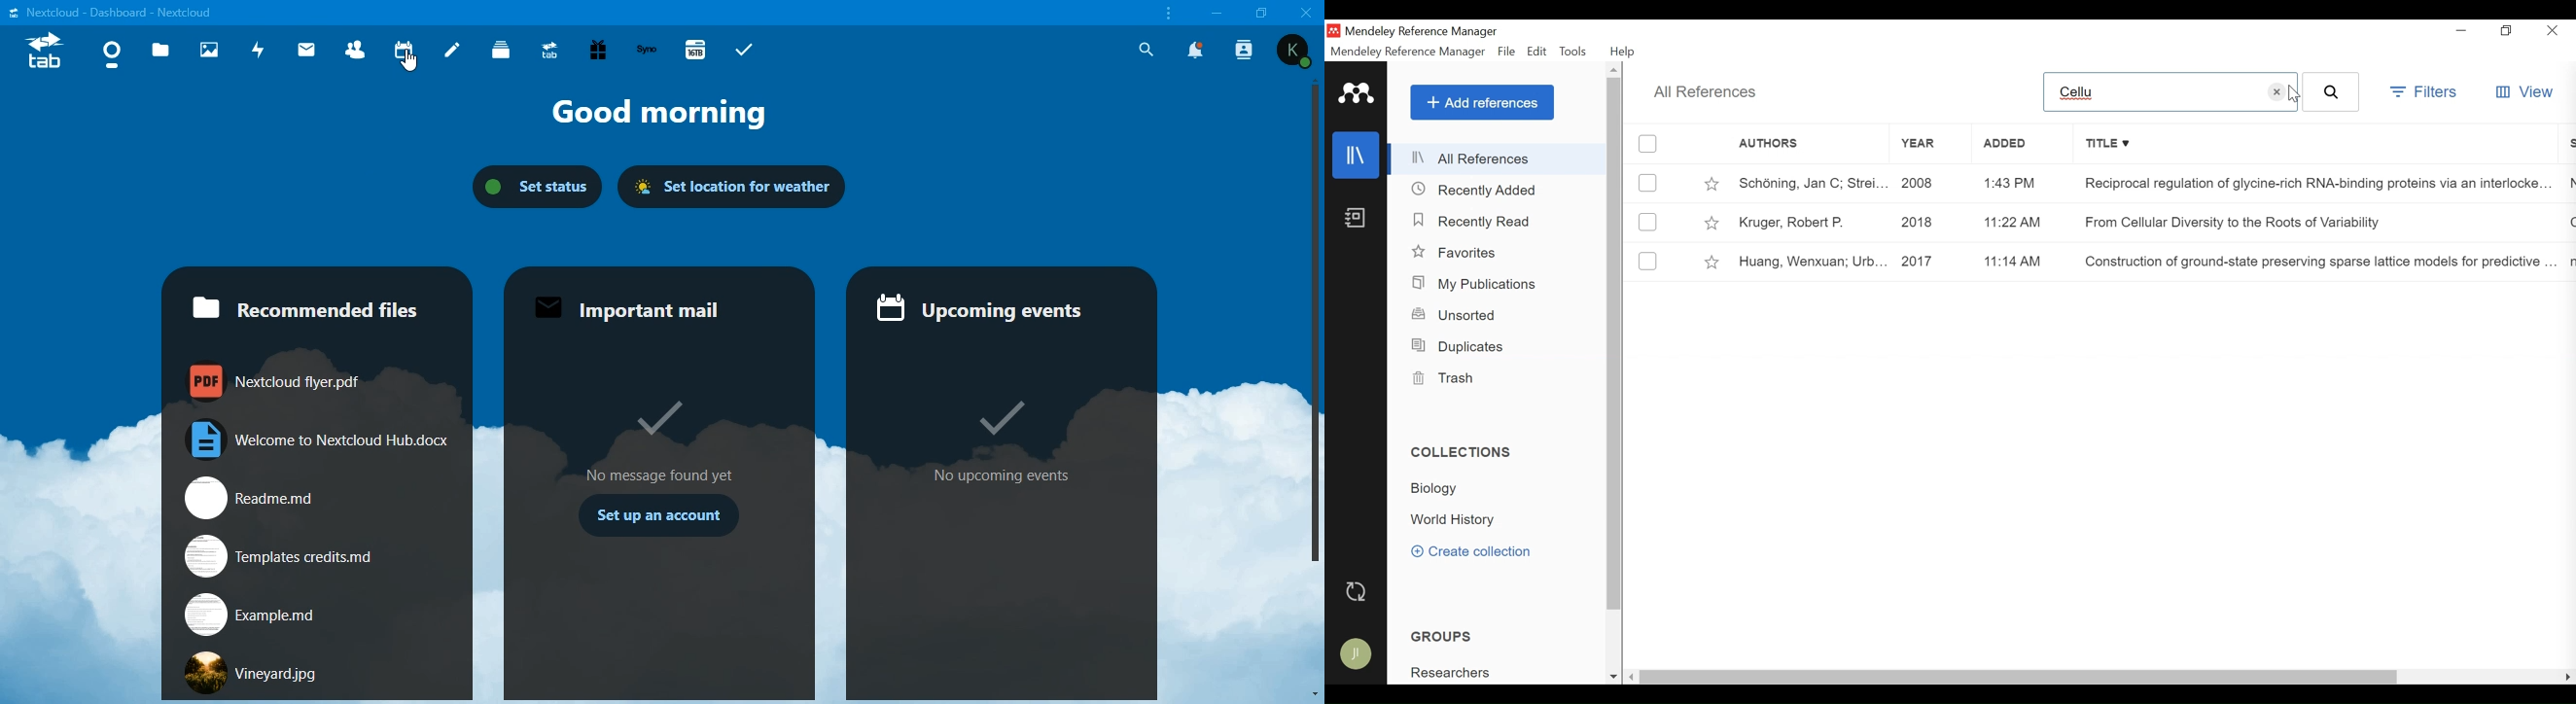 The image size is (2576, 728). I want to click on contact, so click(356, 51).